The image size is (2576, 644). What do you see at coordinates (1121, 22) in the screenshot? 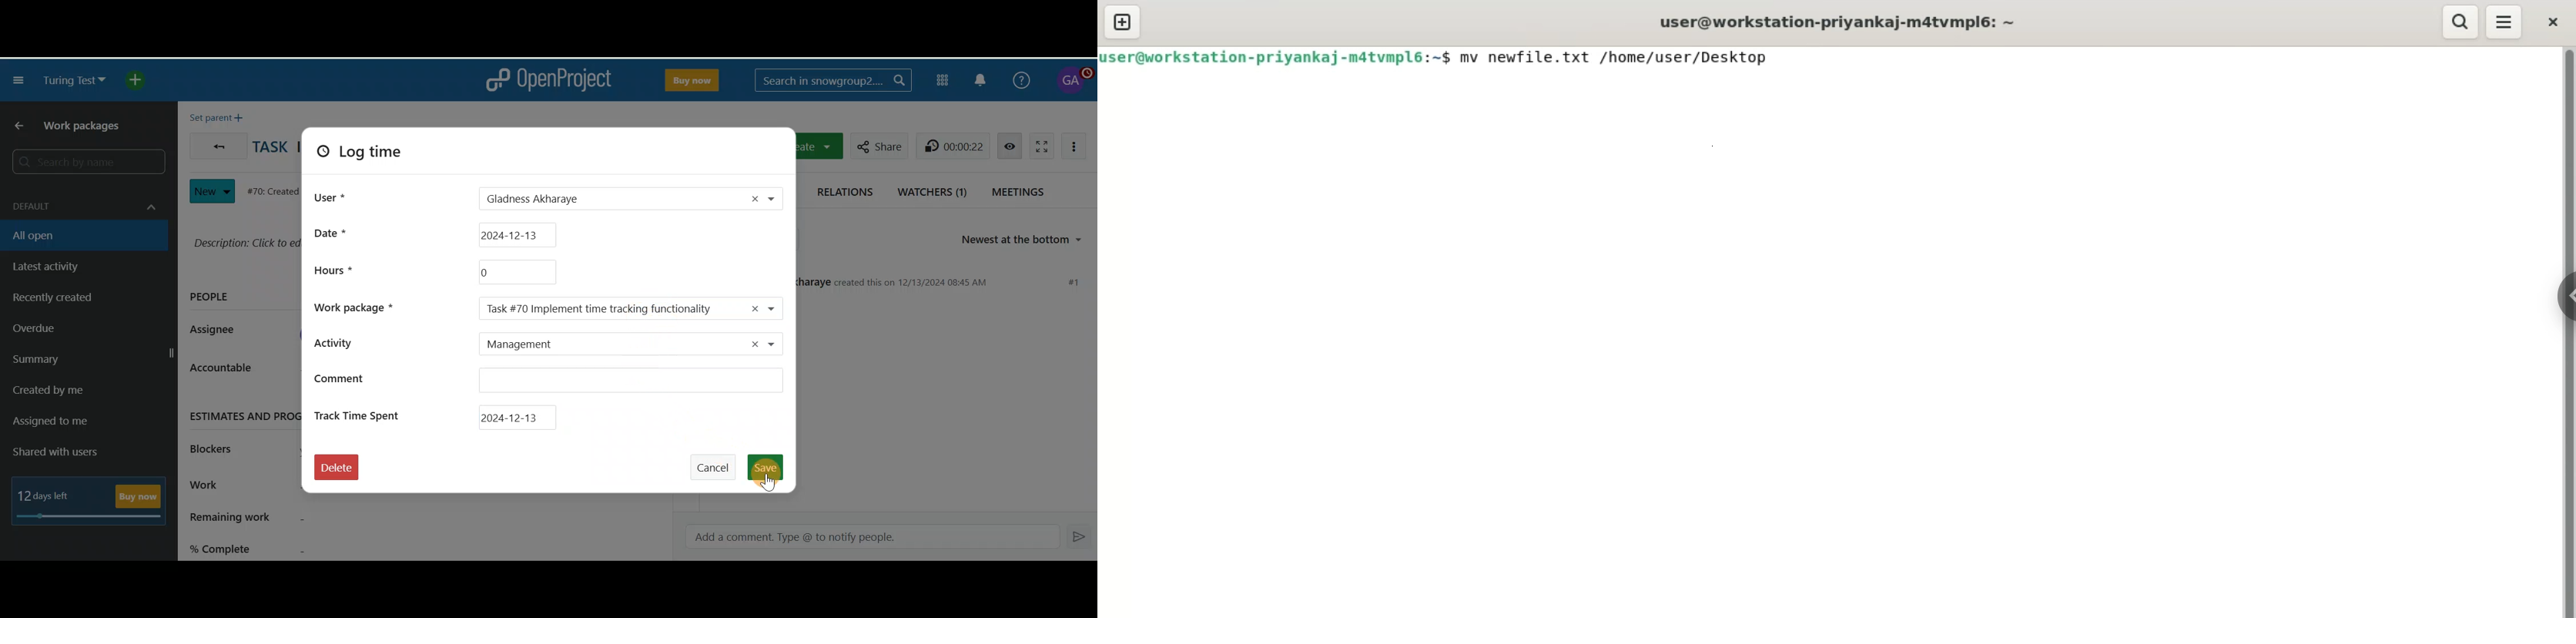
I see `new tab` at bounding box center [1121, 22].